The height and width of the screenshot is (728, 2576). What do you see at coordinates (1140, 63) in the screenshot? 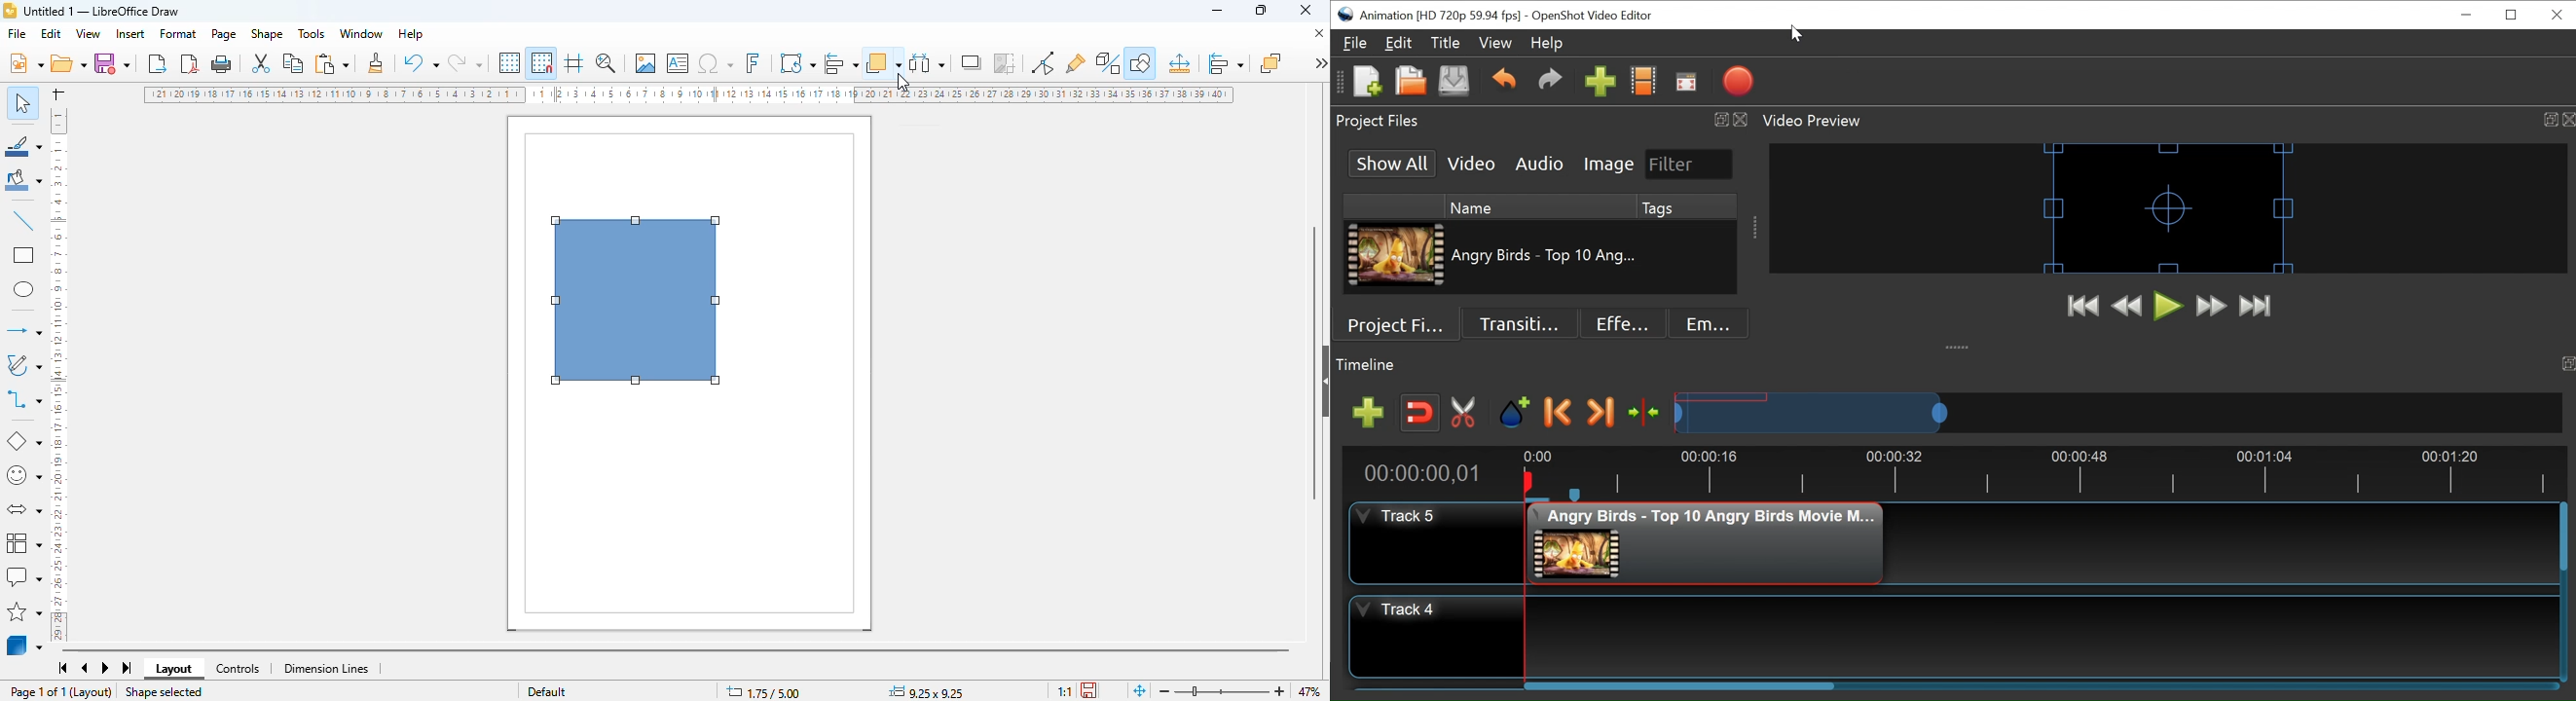
I see `show draw functions` at bounding box center [1140, 63].